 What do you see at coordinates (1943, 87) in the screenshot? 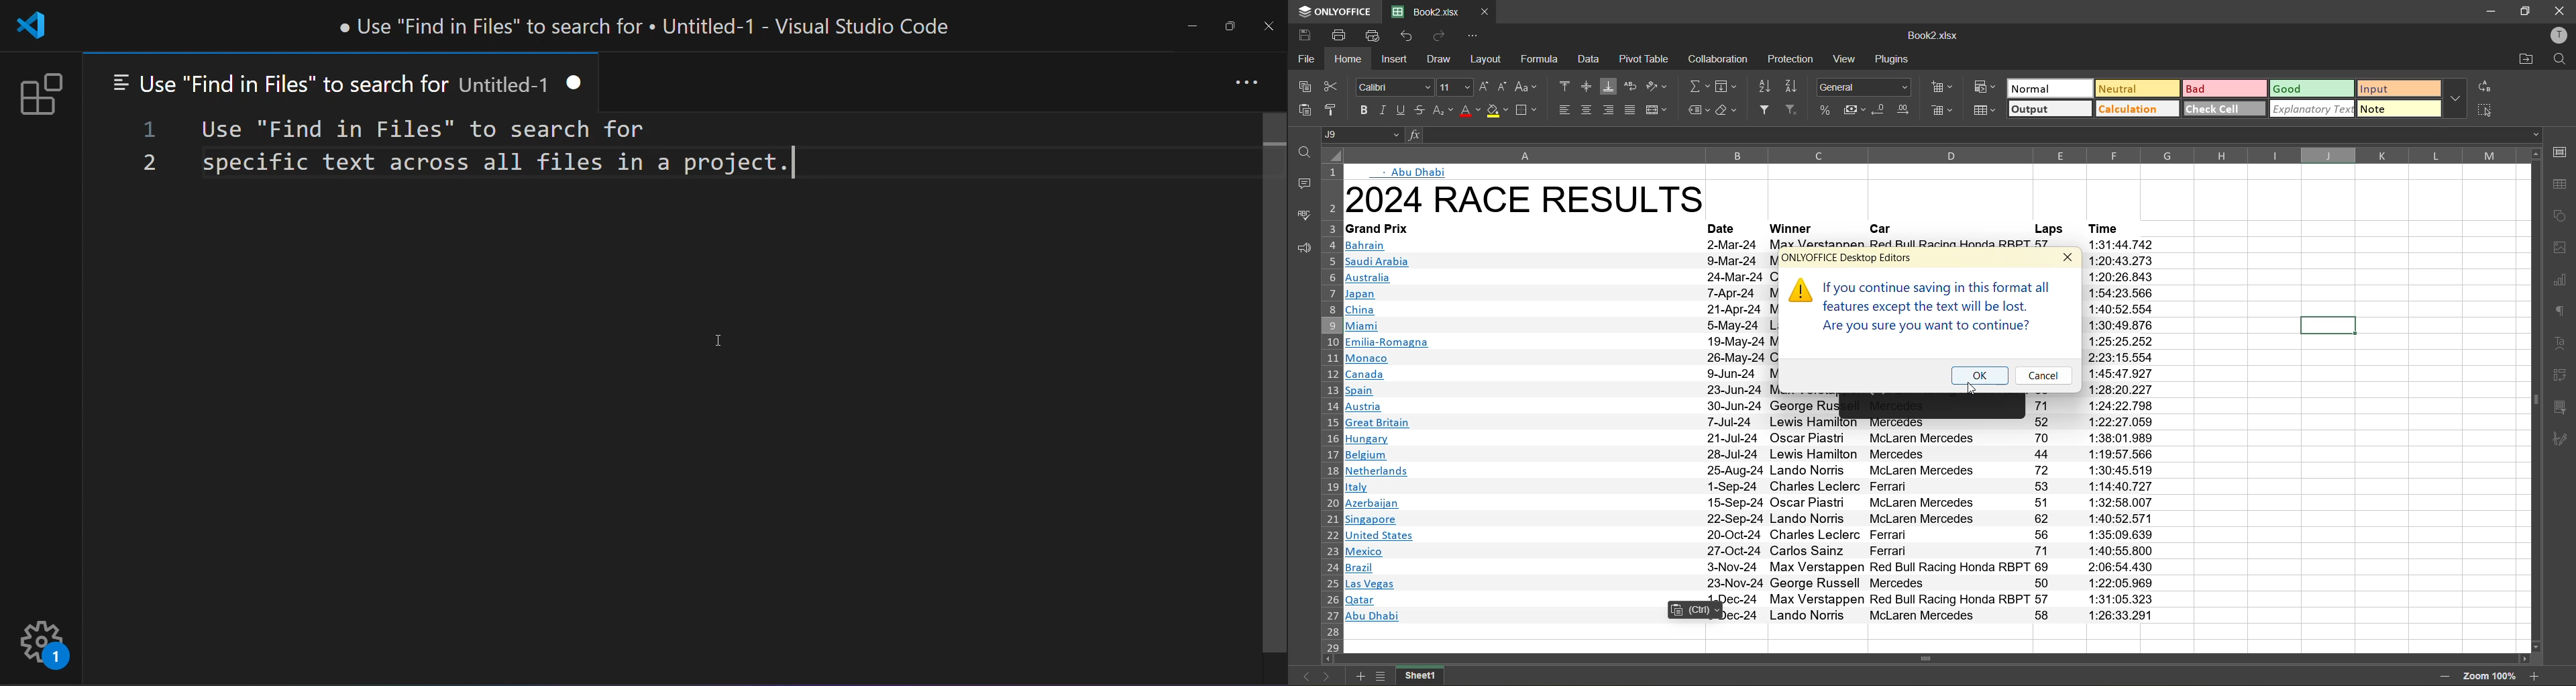
I see `insert cells` at bounding box center [1943, 87].